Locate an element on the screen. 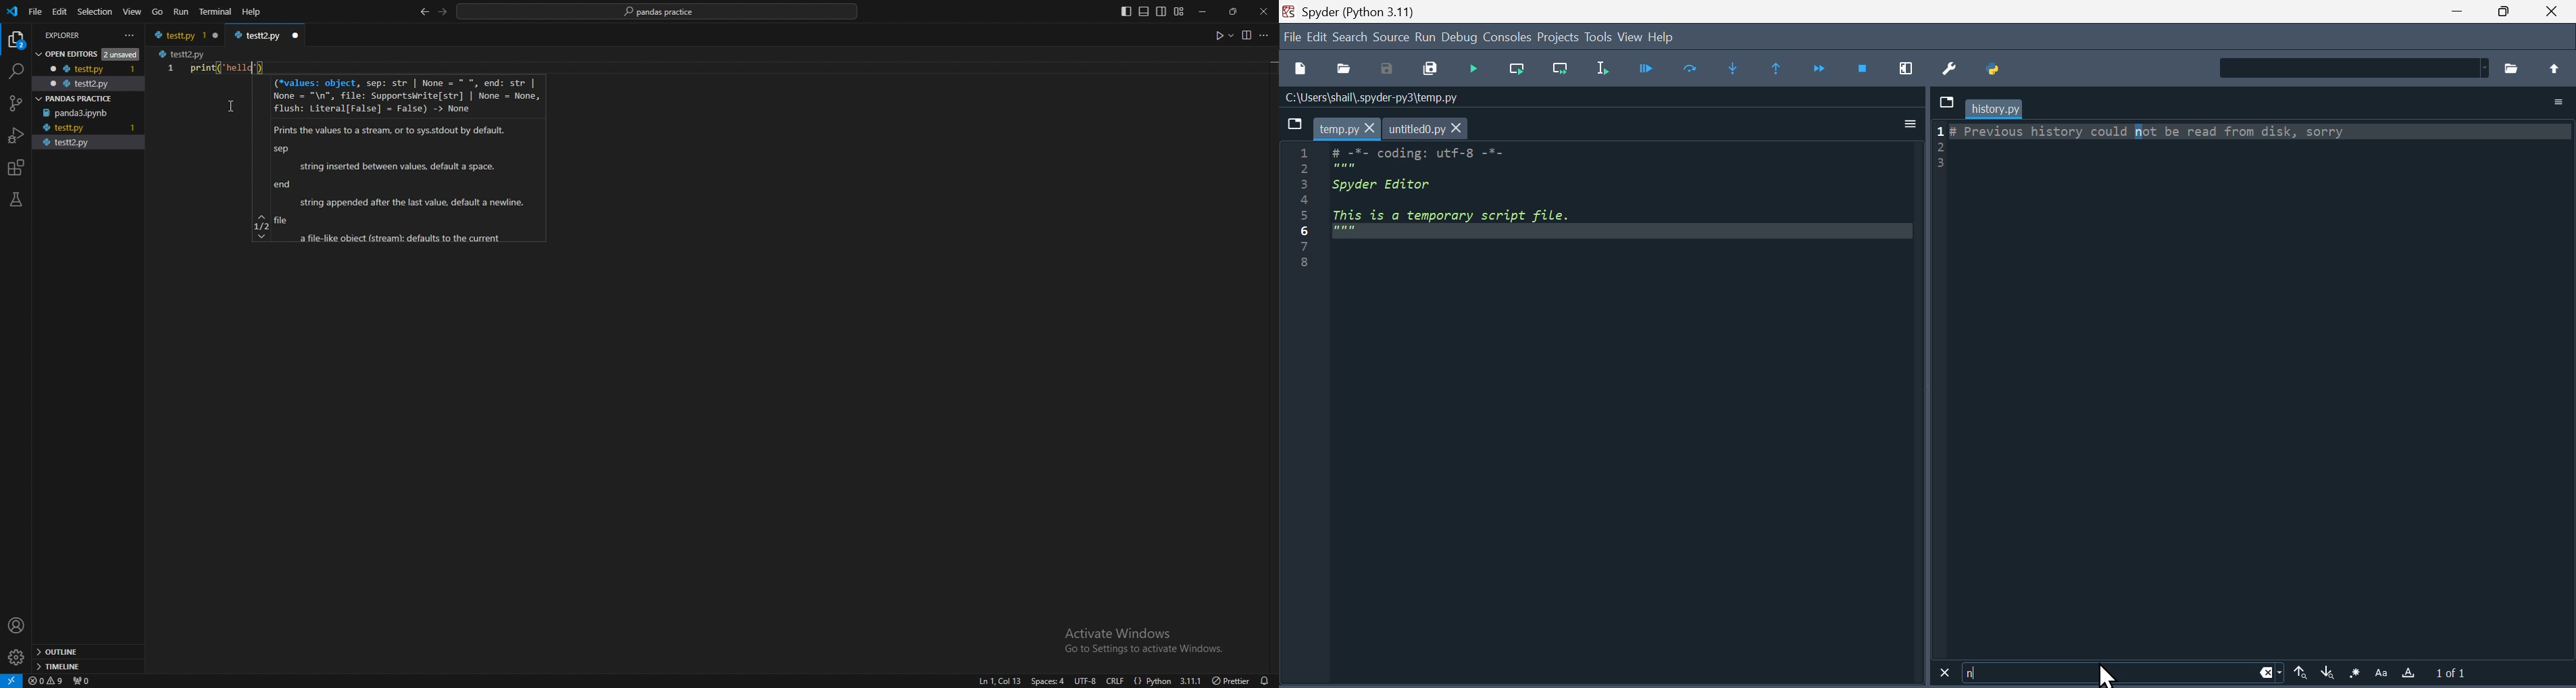 Image resolution: width=2576 pixels, height=700 pixels. pandas practice is located at coordinates (659, 12).